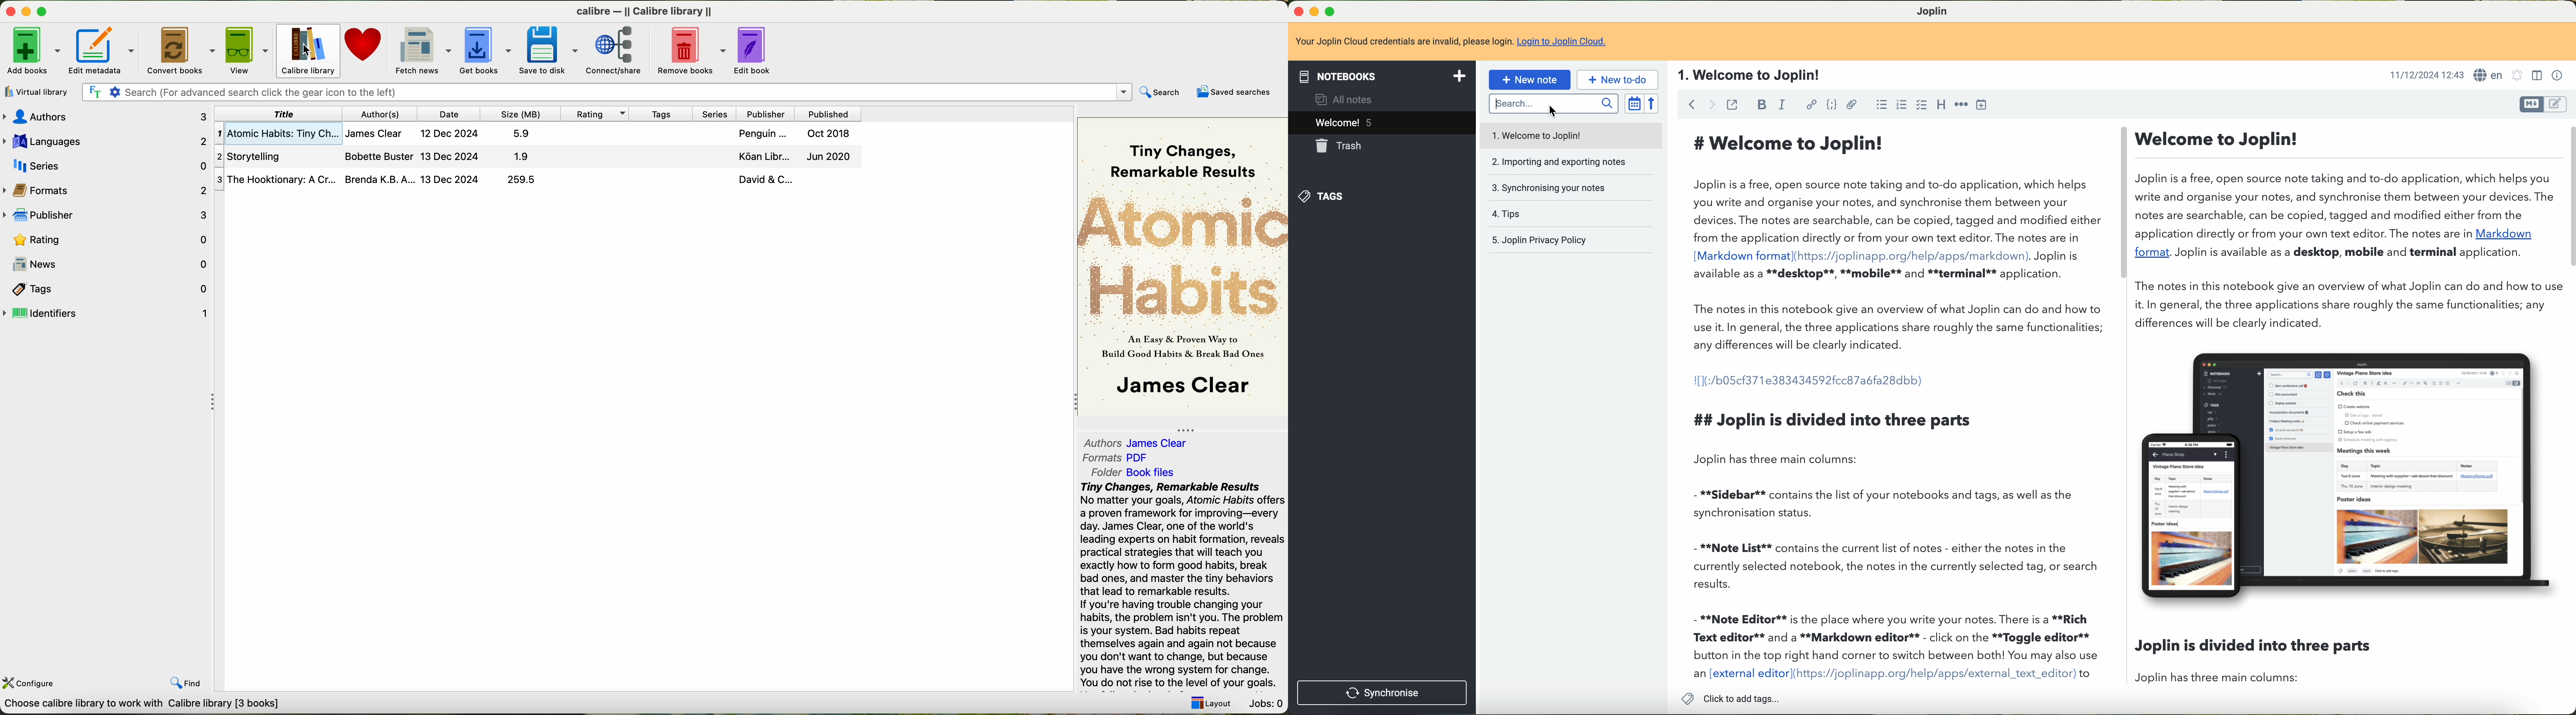  I want to click on italic, so click(1784, 105).